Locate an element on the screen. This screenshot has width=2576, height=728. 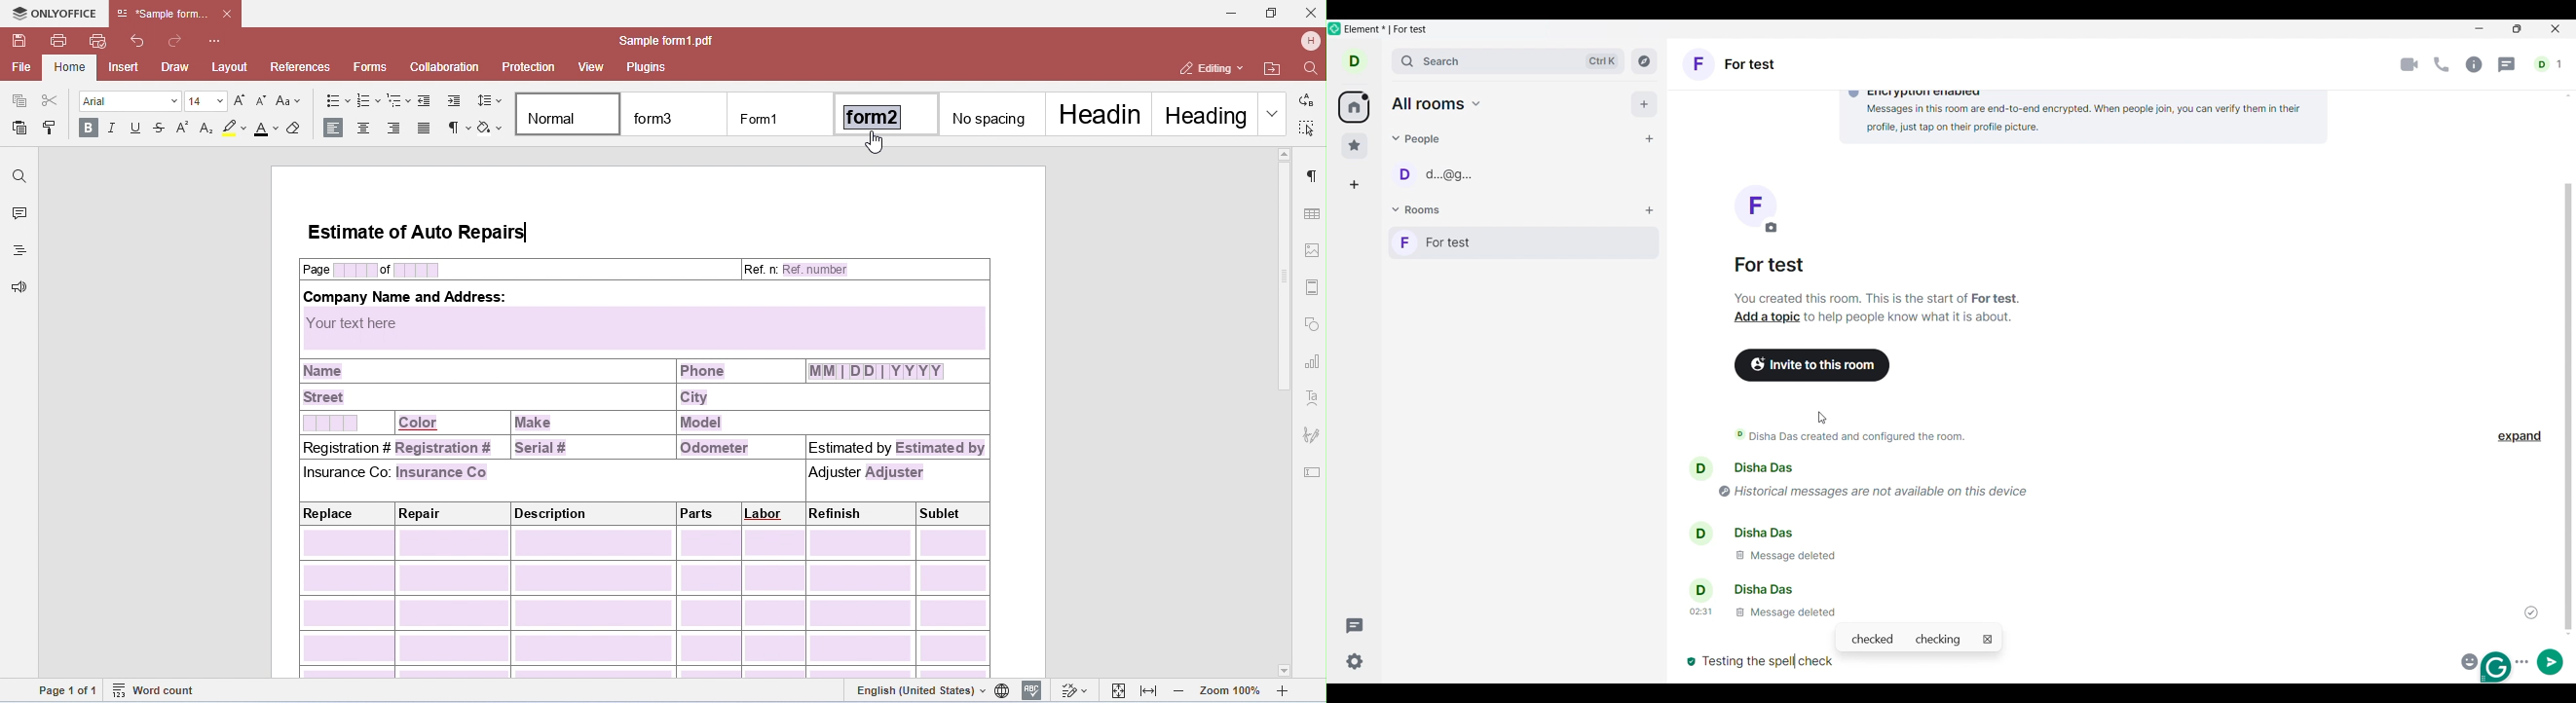
message deleted is located at coordinates (1784, 555).